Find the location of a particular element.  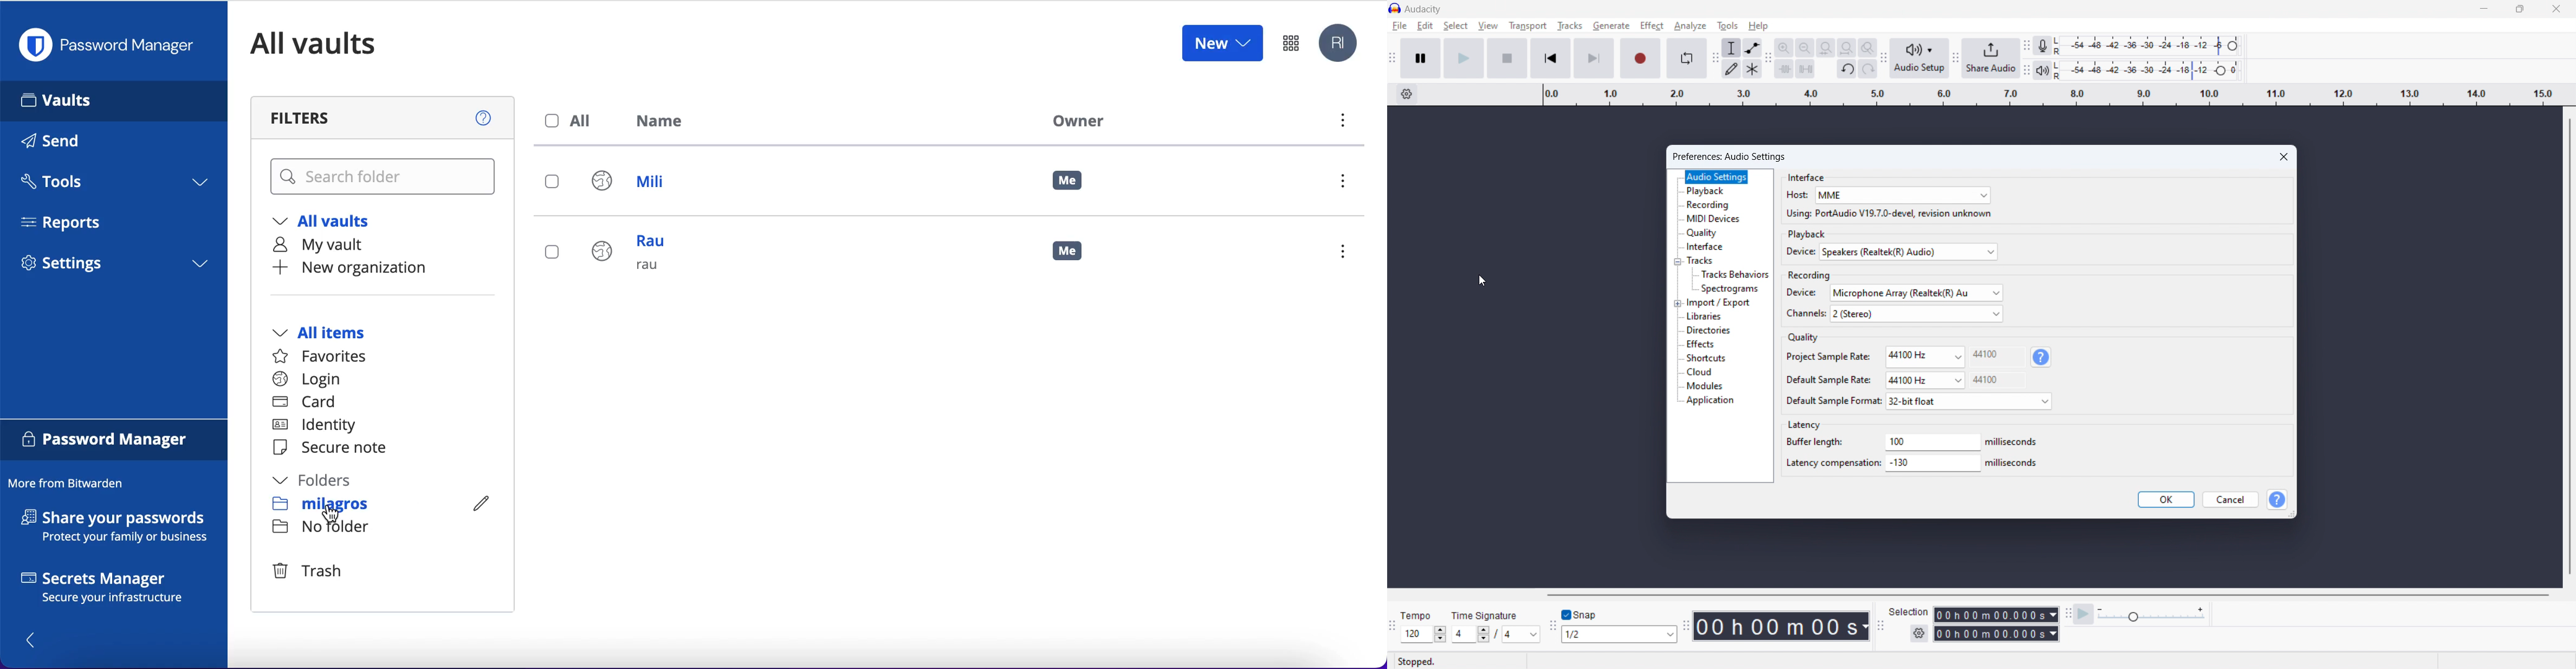

horizontal scrollbar is located at coordinates (2047, 595).